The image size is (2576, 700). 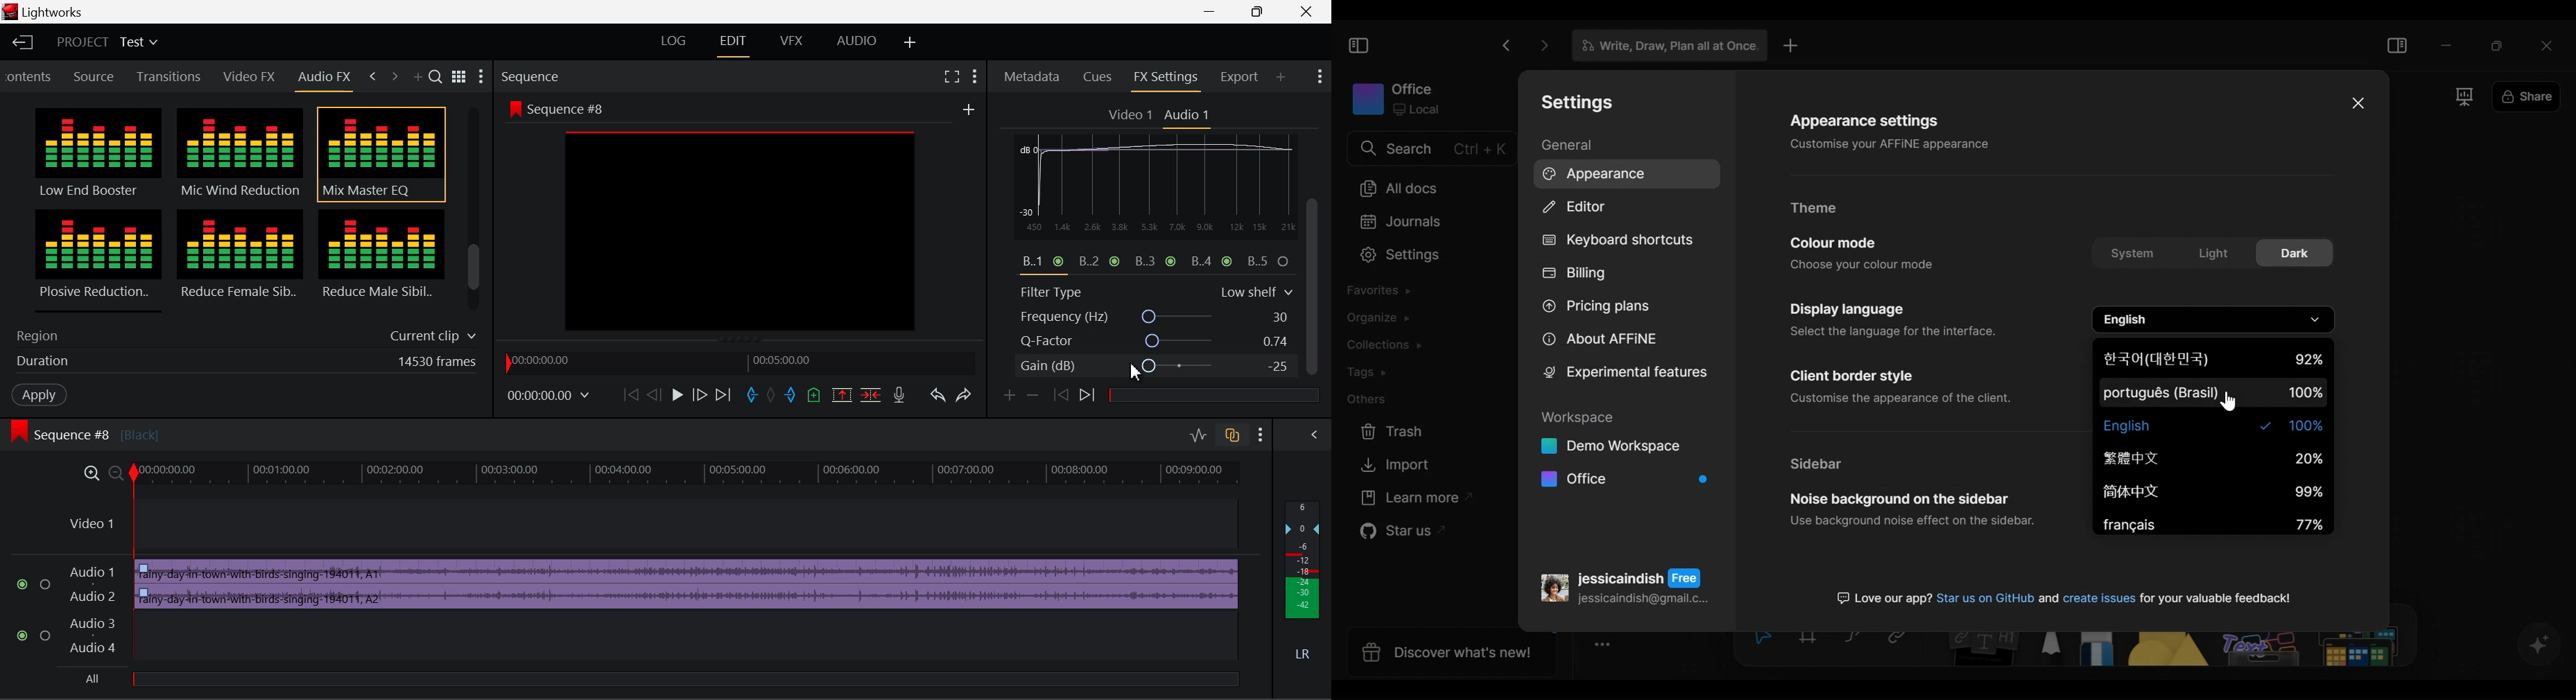 What do you see at coordinates (93, 474) in the screenshot?
I see `Timeline Zoom In` at bounding box center [93, 474].